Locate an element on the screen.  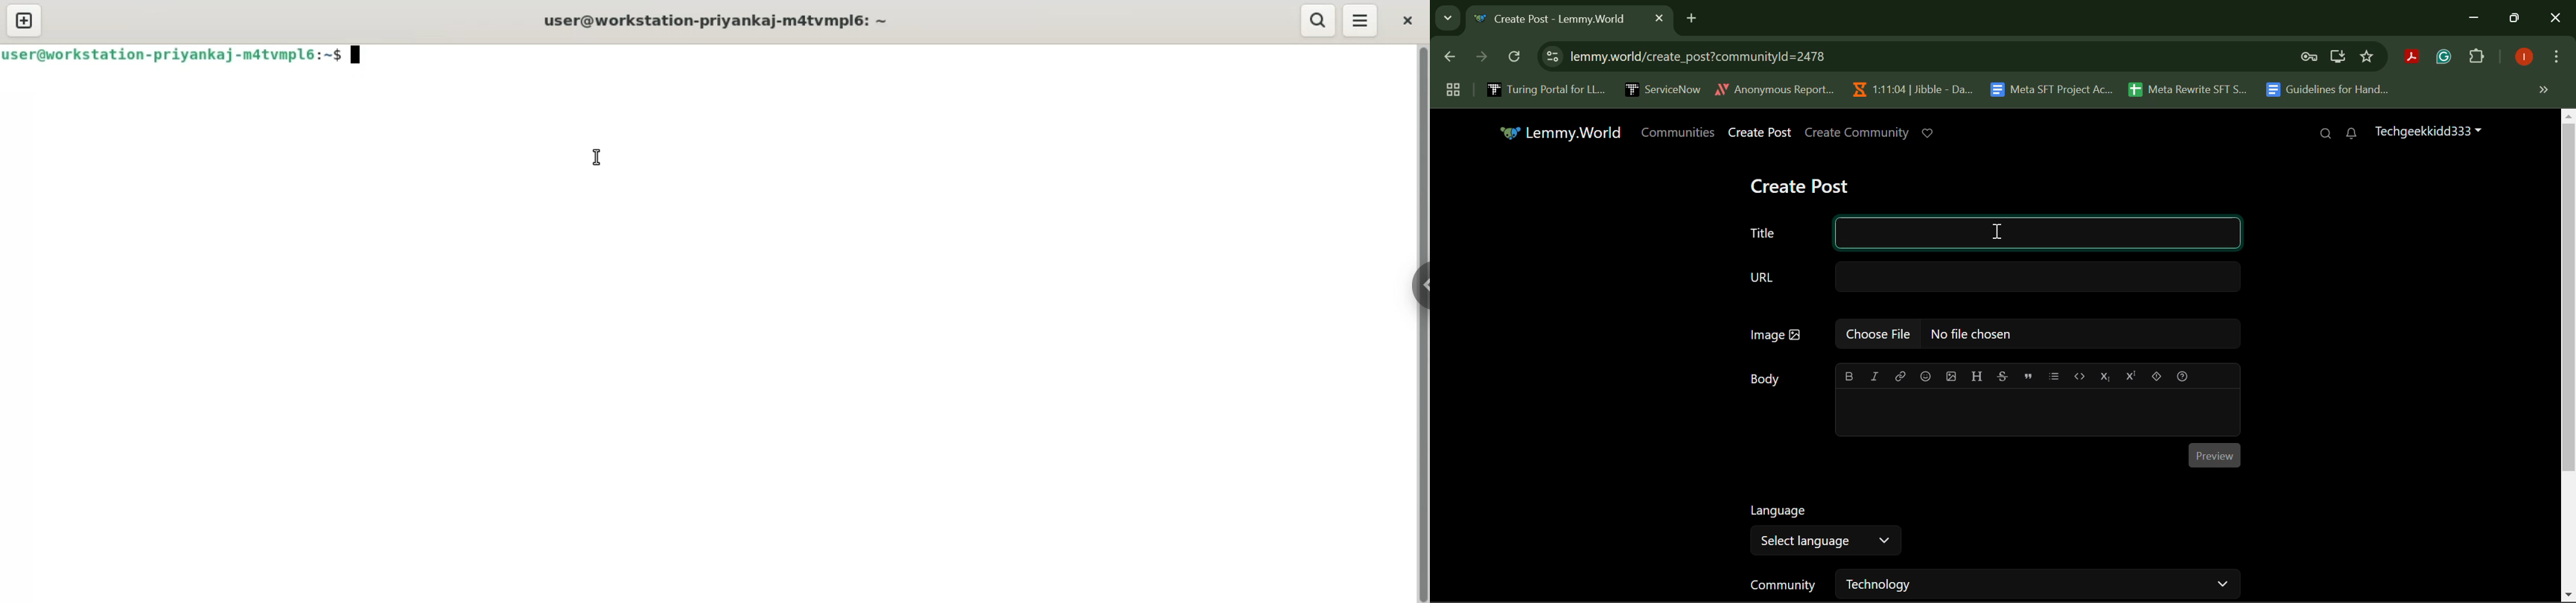
Turing Portal for LLM is located at coordinates (1544, 89).